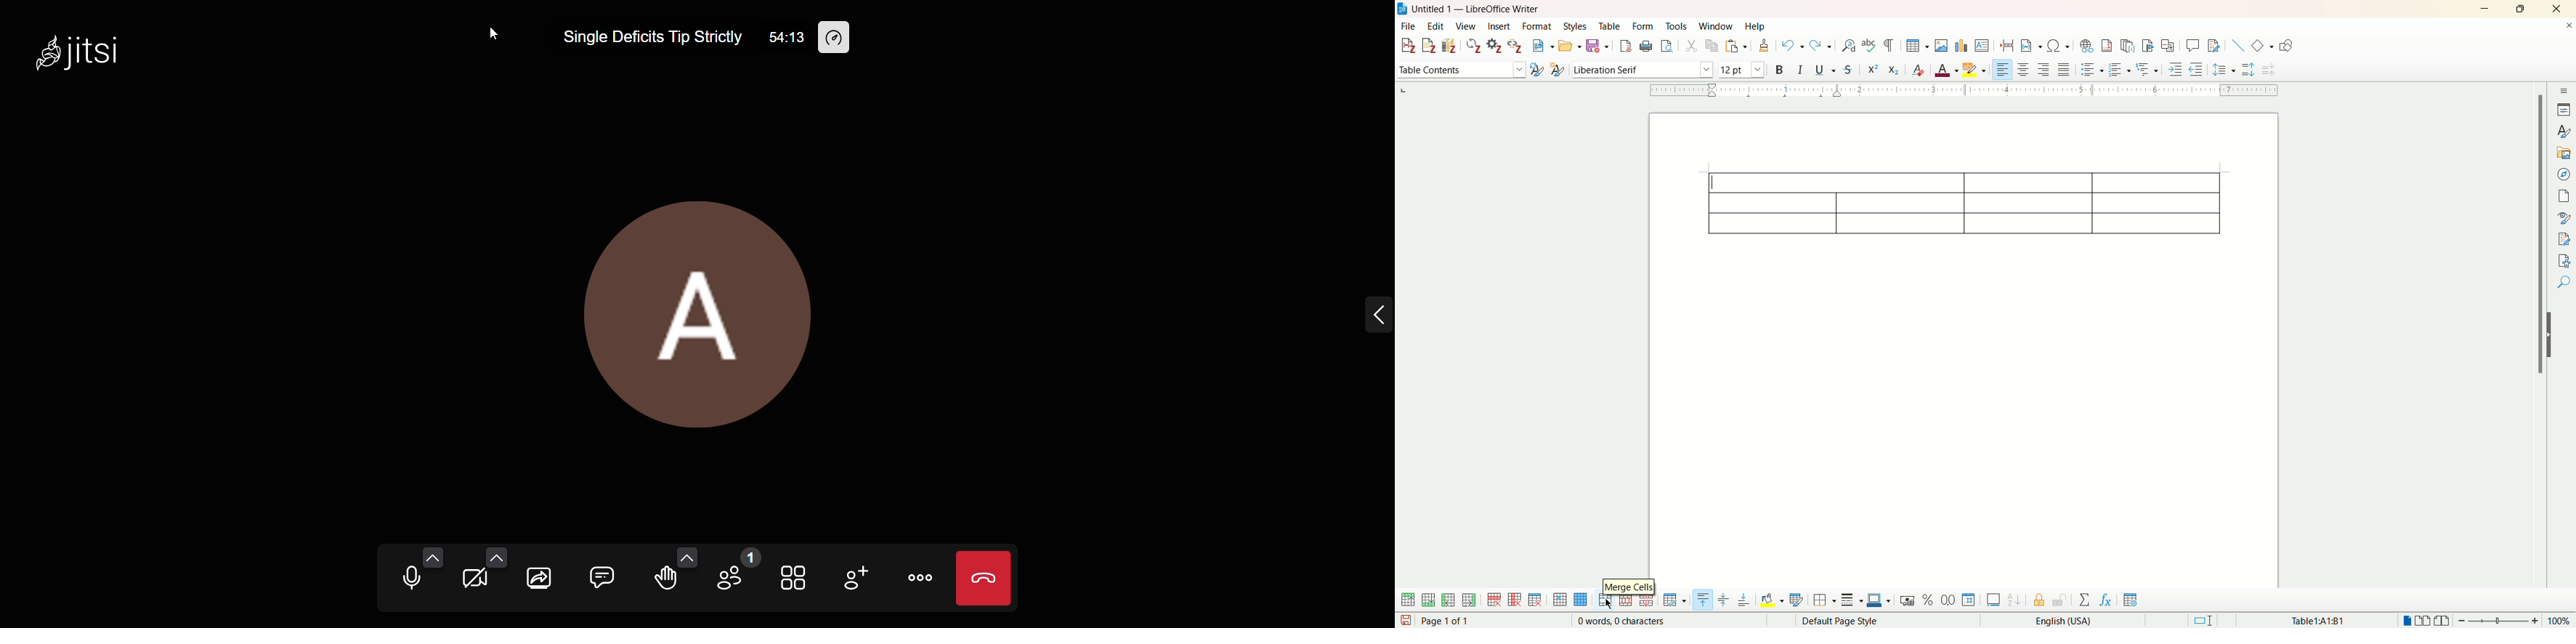 This screenshot has width=2576, height=644. I want to click on insert page break, so click(2007, 46).